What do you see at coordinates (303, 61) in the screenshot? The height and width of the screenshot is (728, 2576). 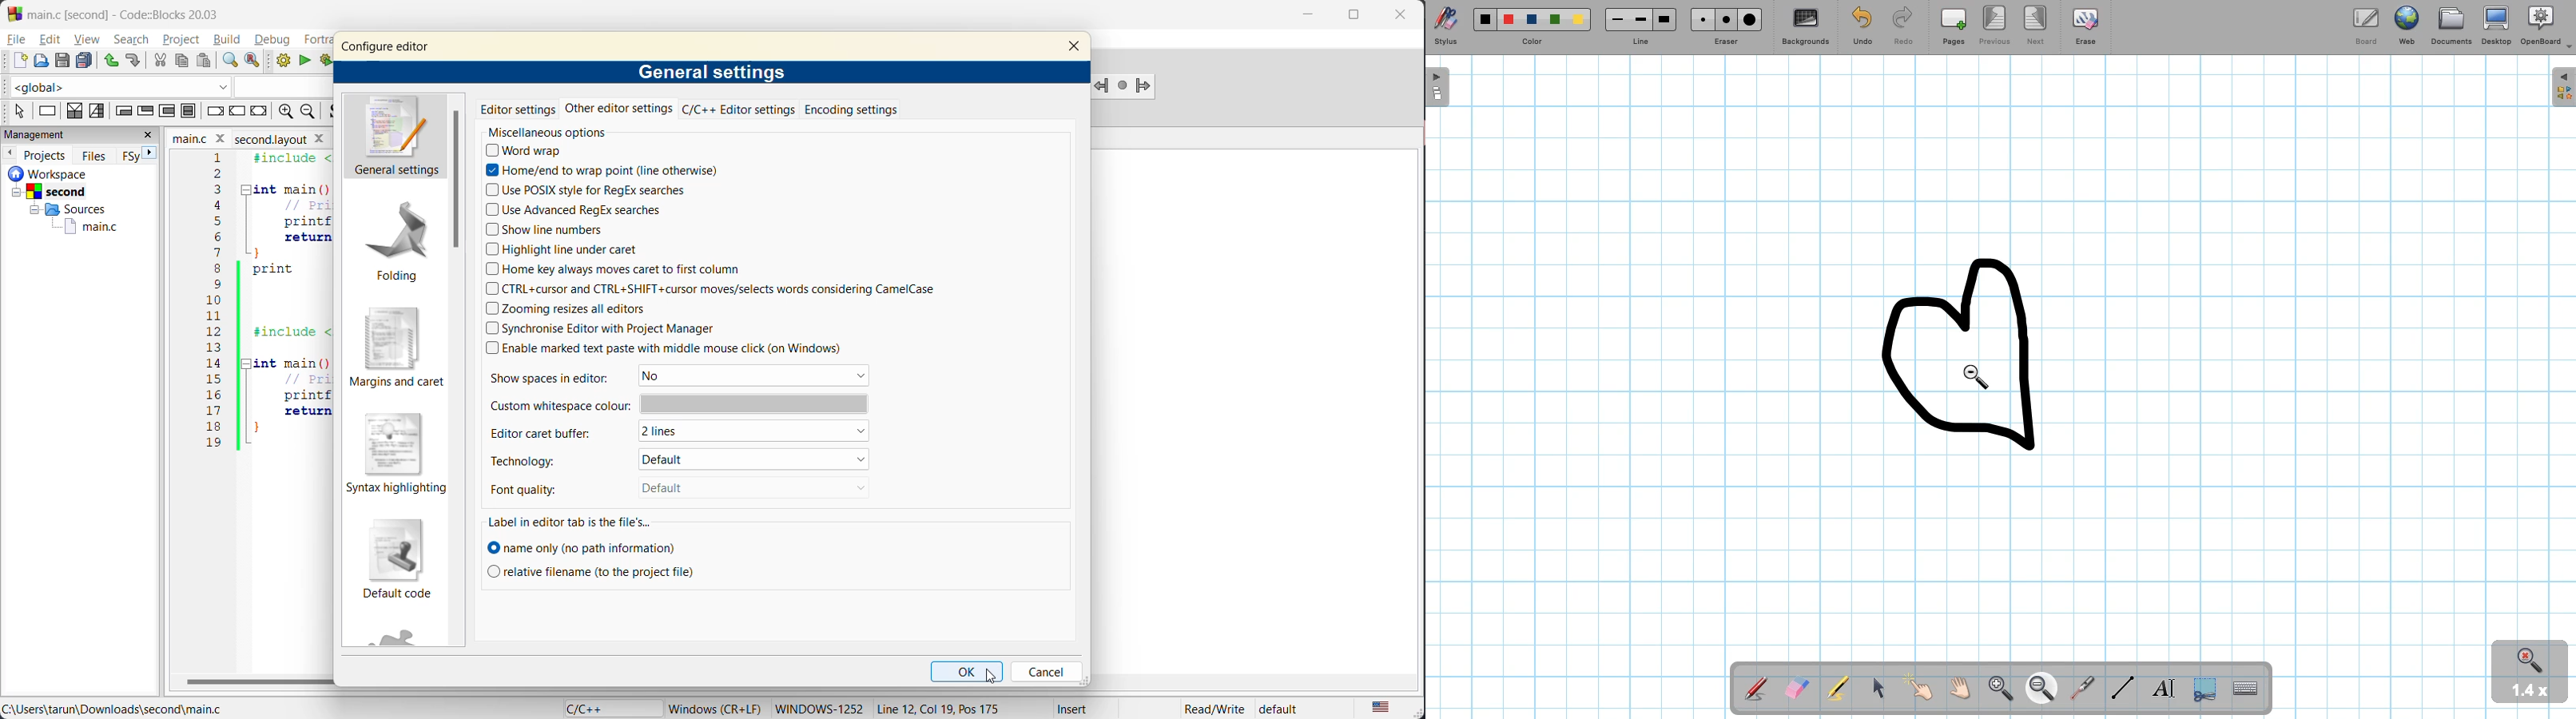 I see `run` at bounding box center [303, 61].